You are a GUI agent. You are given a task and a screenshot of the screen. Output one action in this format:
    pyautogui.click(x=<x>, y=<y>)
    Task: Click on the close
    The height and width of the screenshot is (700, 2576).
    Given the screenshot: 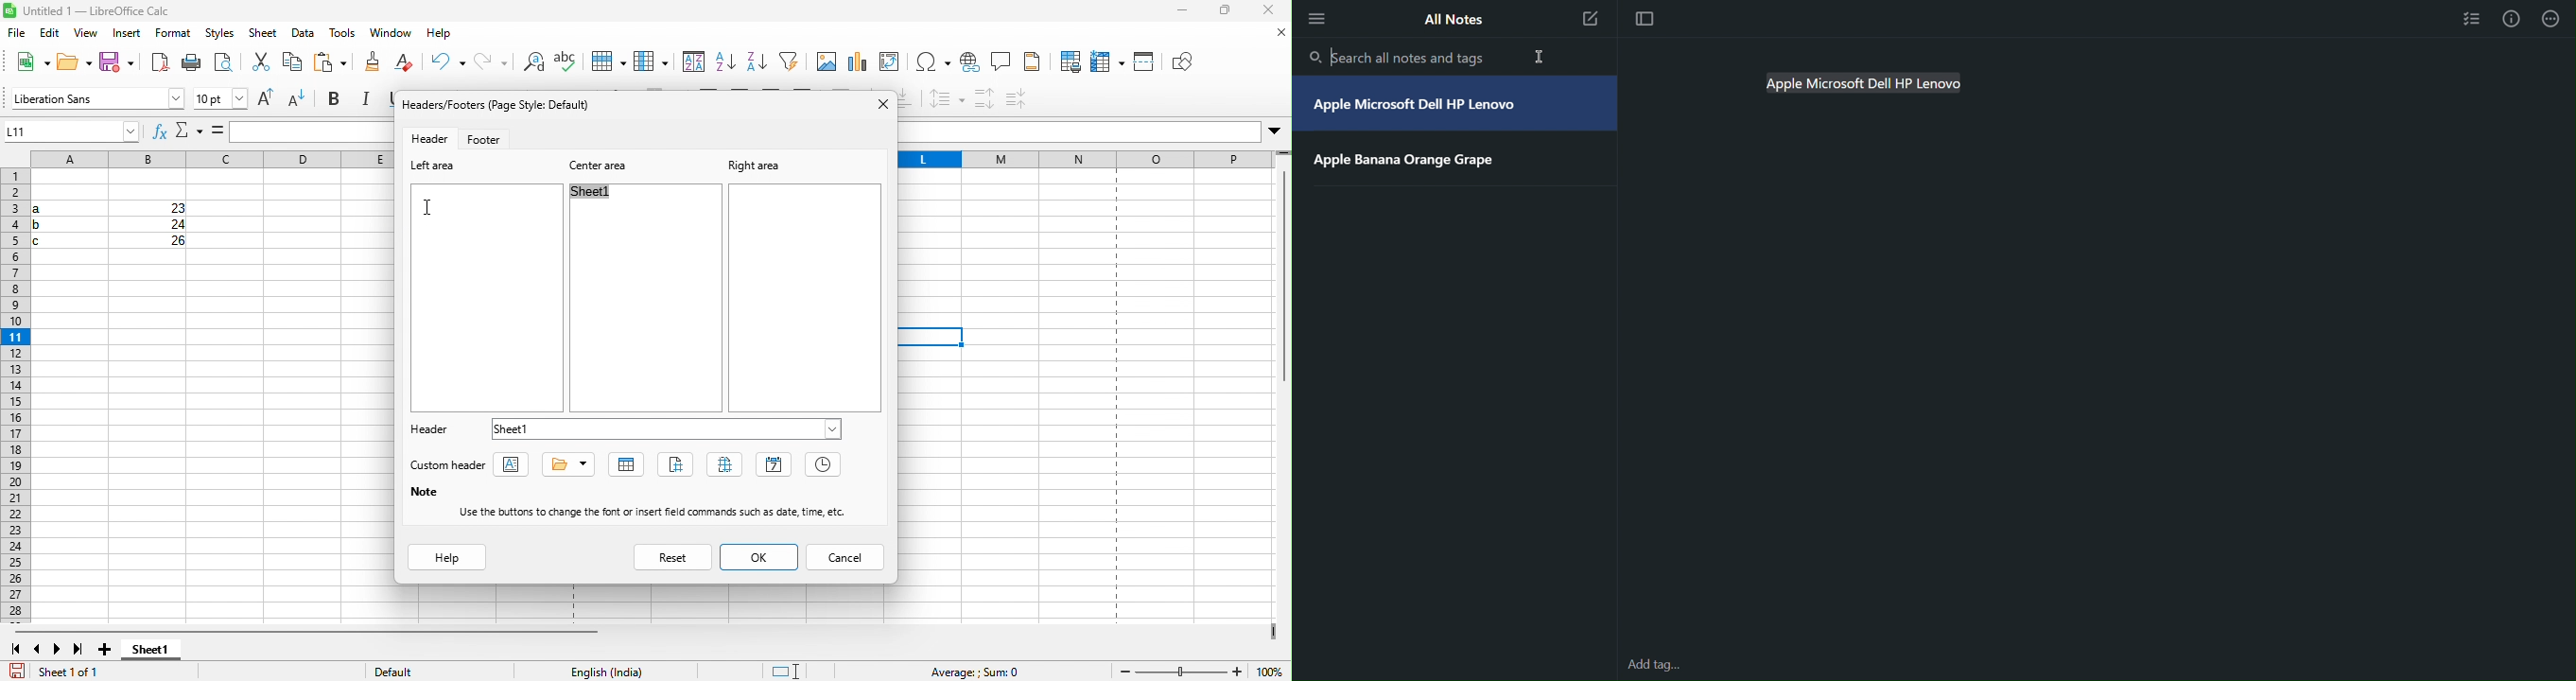 What is the action you would take?
    pyautogui.click(x=1270, y=11)
    